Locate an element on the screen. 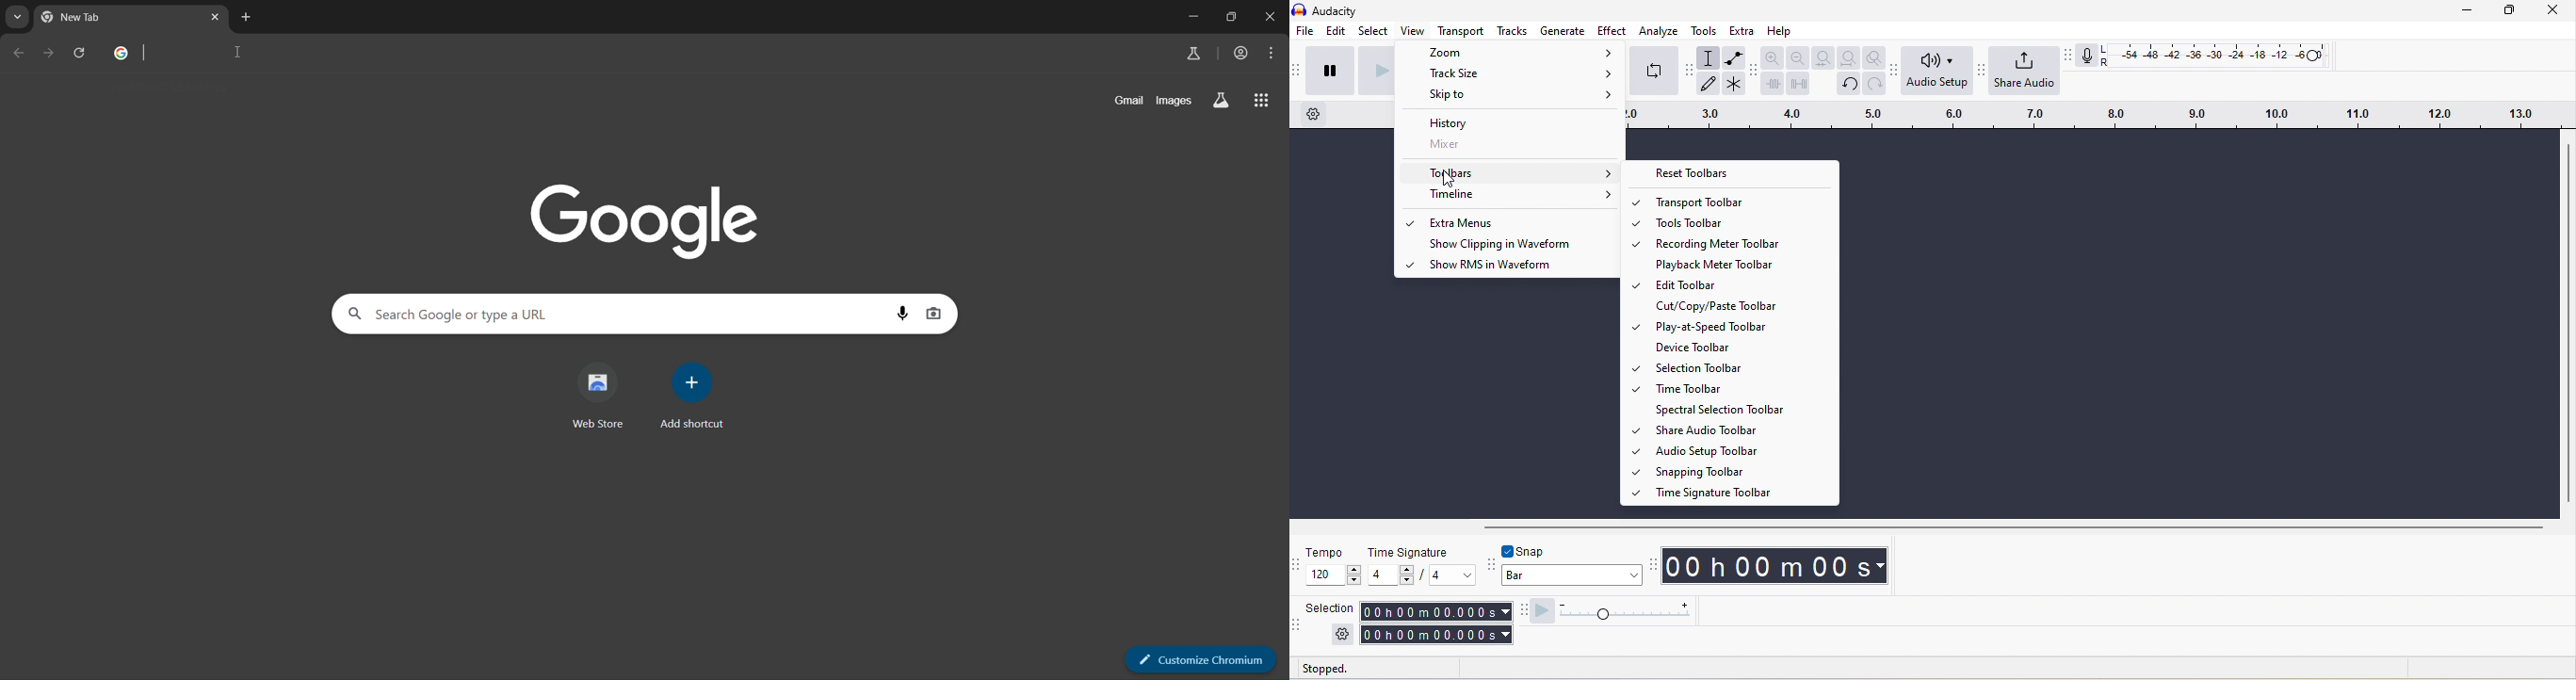 Image resolution: width=2576 pixels, height=700 pixels. go back one page is located at coordinates (19, 55).